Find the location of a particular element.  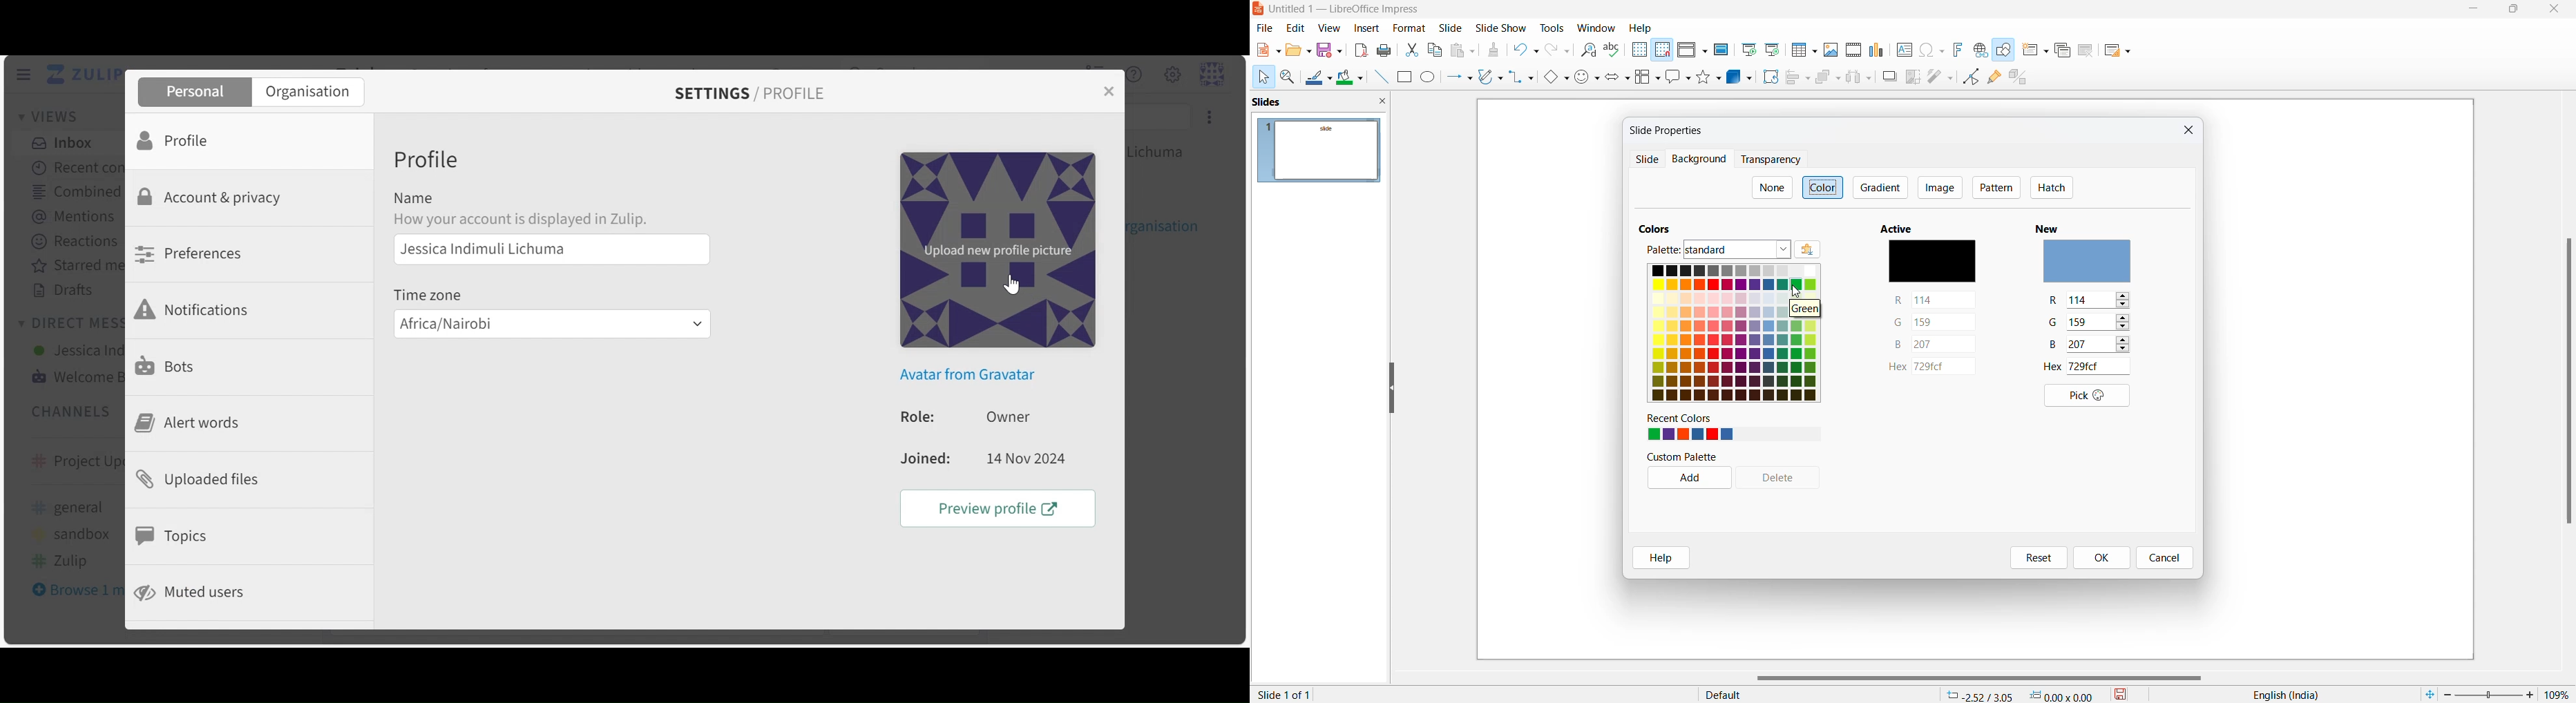

scrollbar is located at coordinates (2567, 380).